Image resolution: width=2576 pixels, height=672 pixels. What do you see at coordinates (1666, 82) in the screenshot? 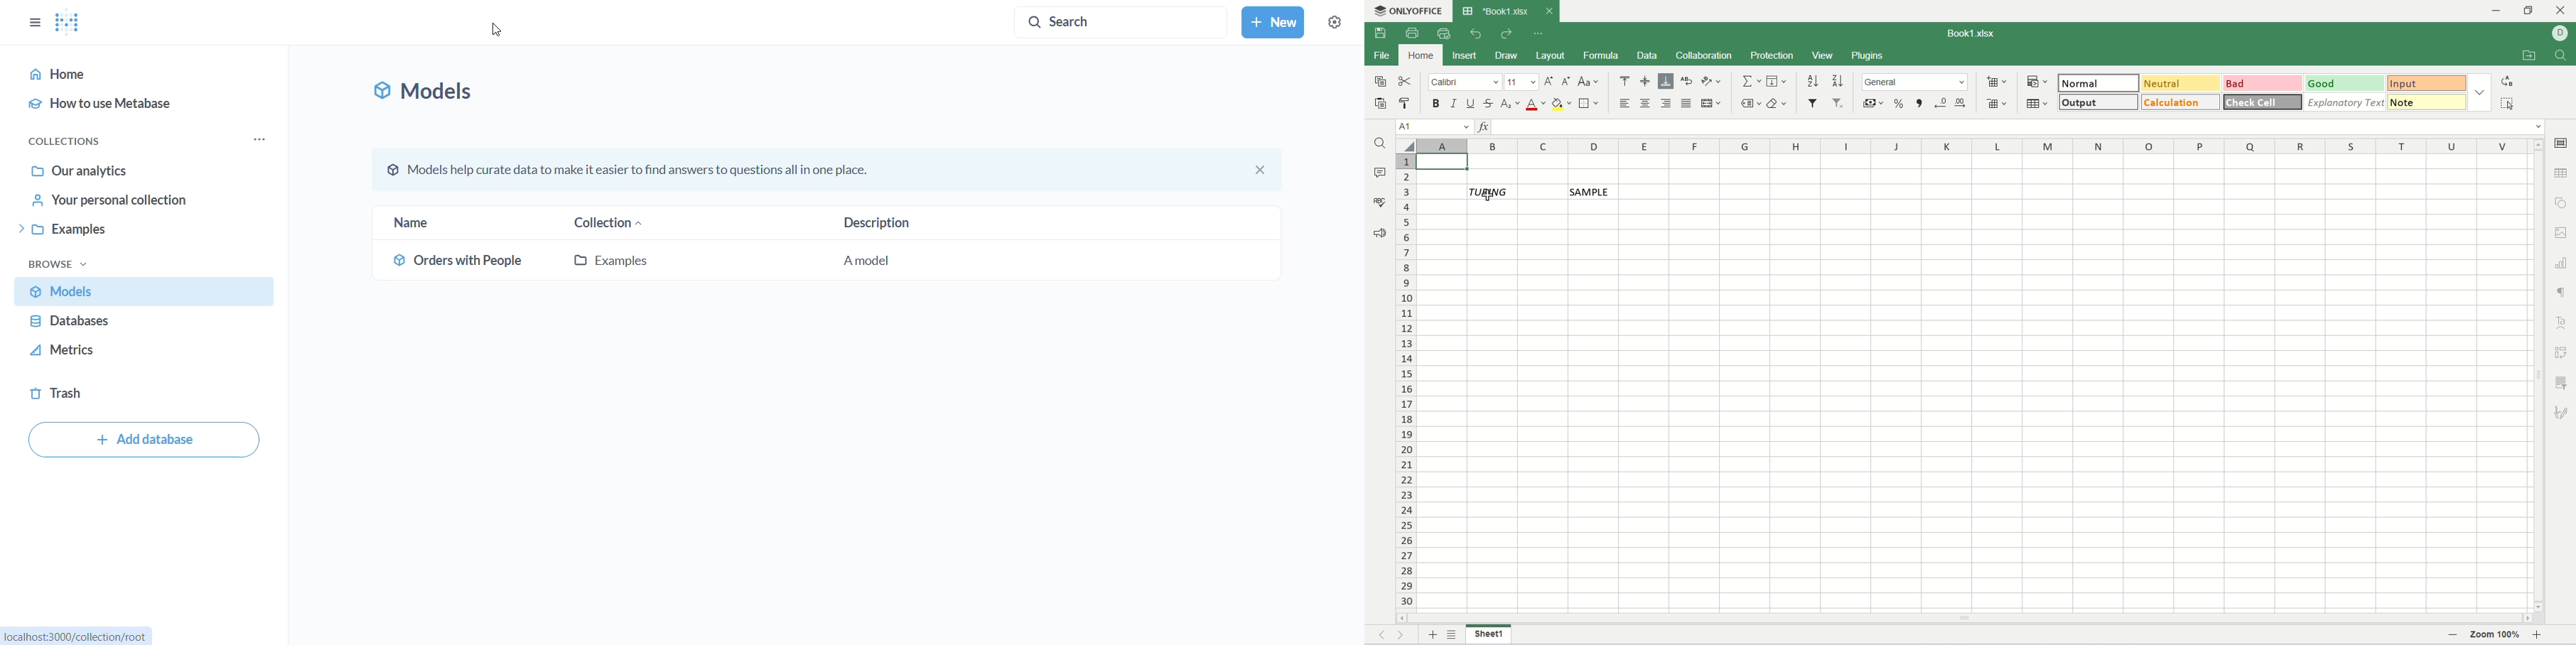
I see `align bottom` at bounding box center [1666, 82].